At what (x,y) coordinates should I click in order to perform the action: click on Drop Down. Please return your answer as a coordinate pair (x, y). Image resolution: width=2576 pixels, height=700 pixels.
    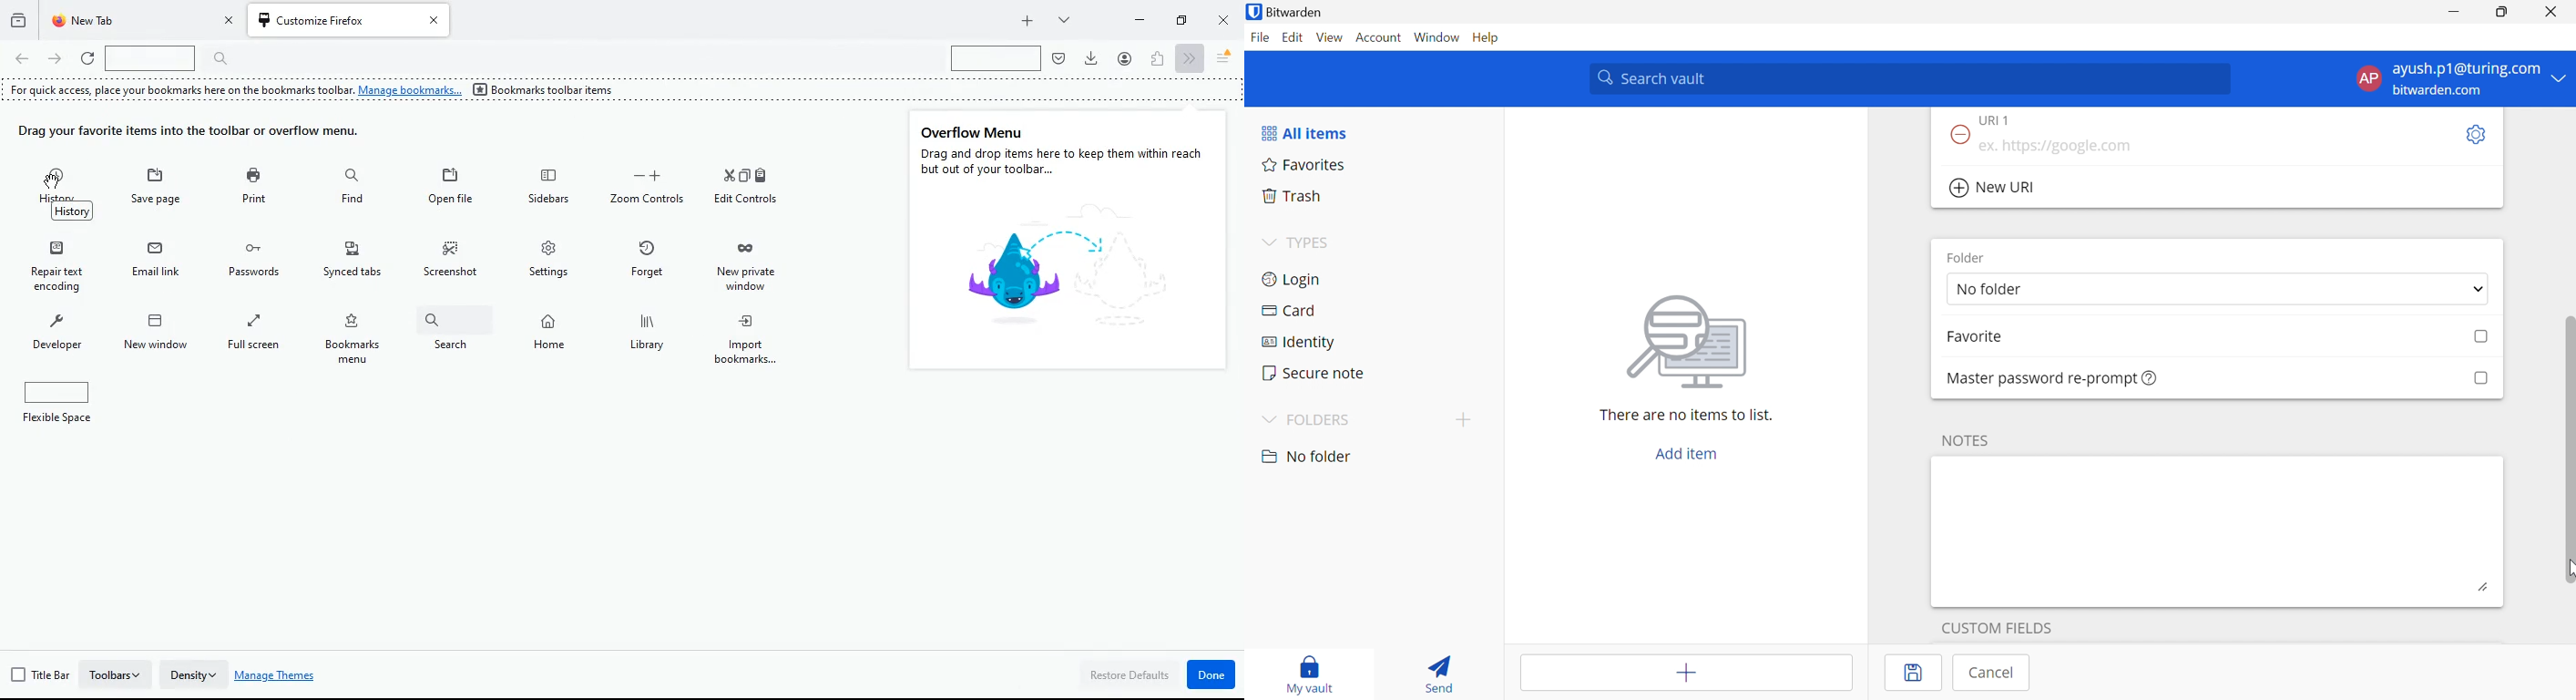
    Looking at the image, I should click on (1266, 421).